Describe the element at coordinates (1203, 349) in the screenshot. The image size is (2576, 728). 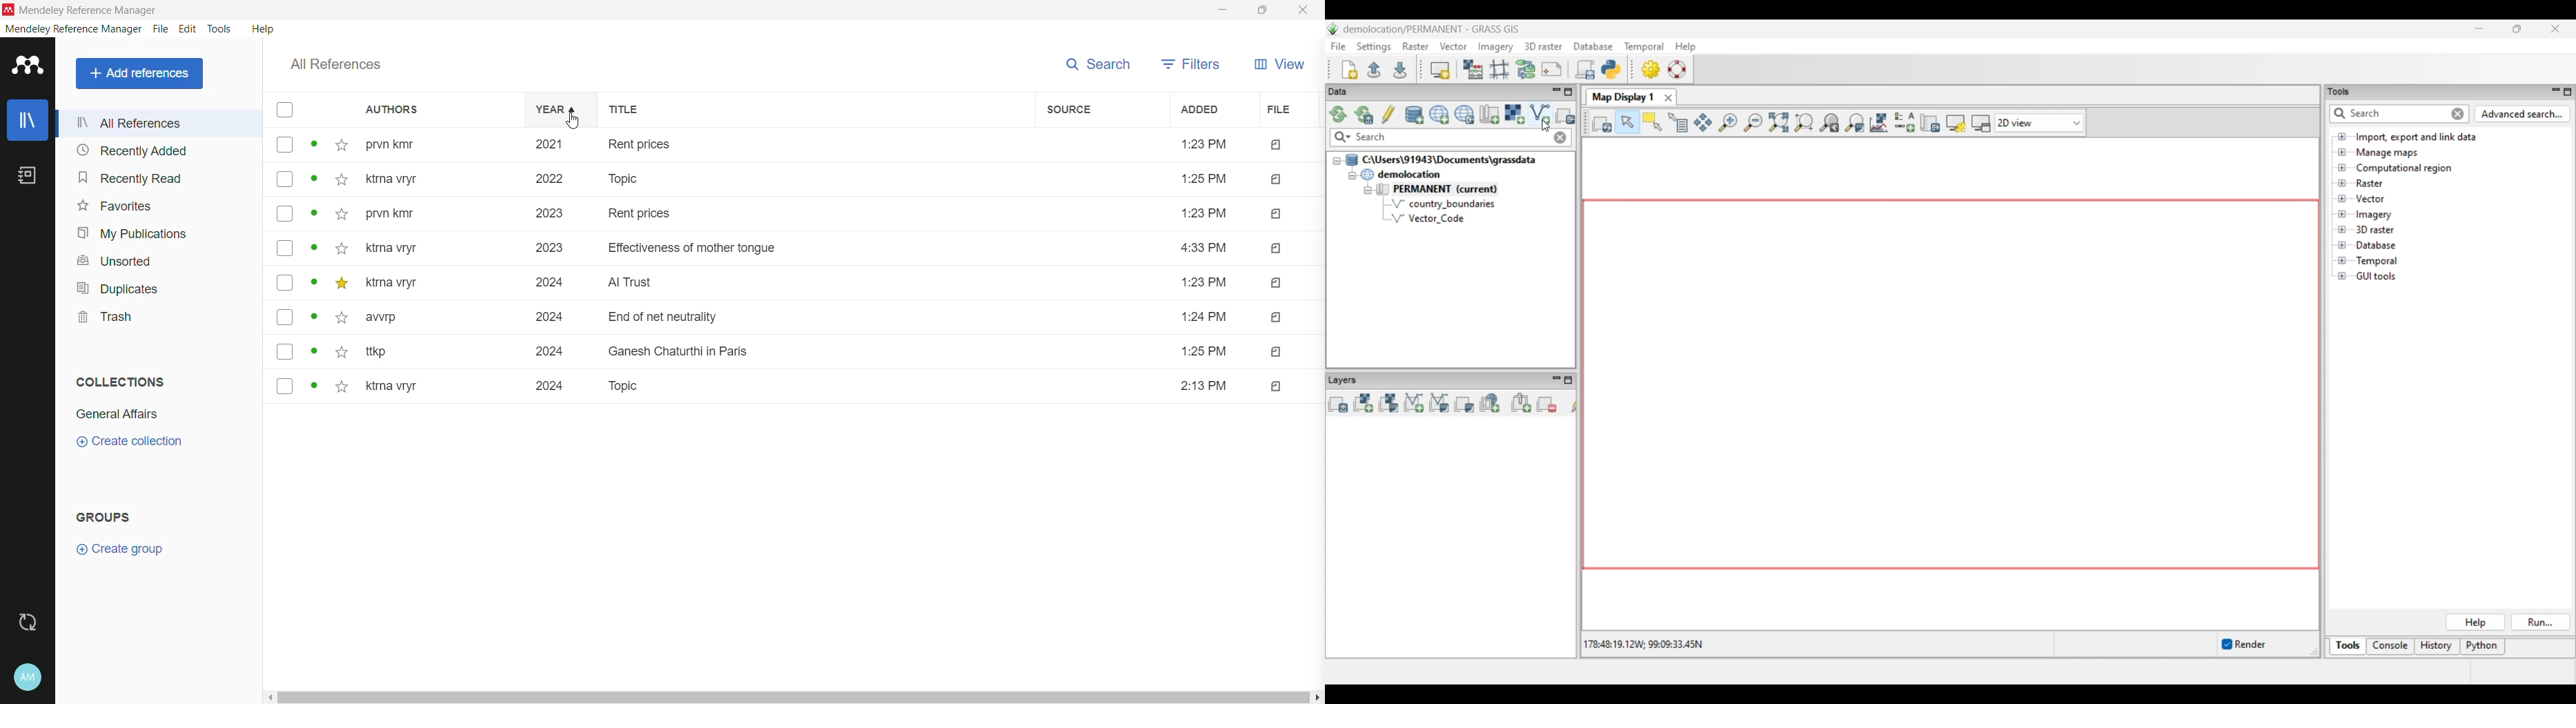
I see `1:25 PM` at that location.